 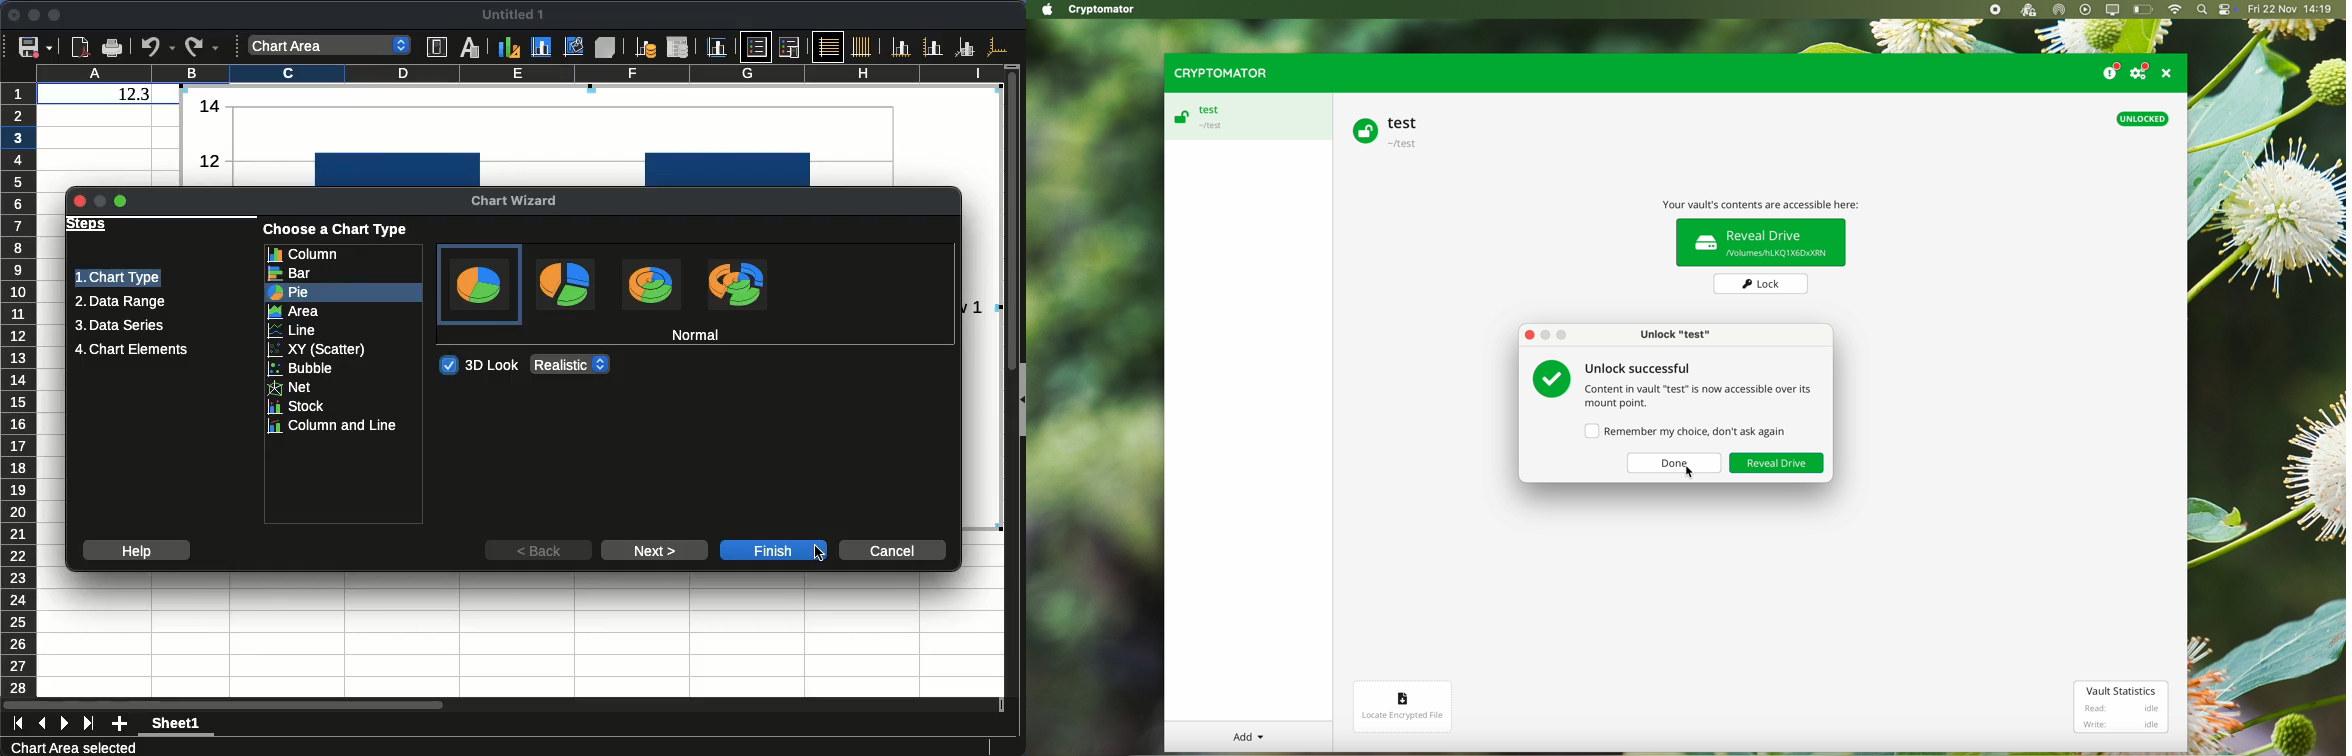 What do you see at coordinates (134, 94) in the screenshot?
I see `12.3` at bounding box center [134, 94].